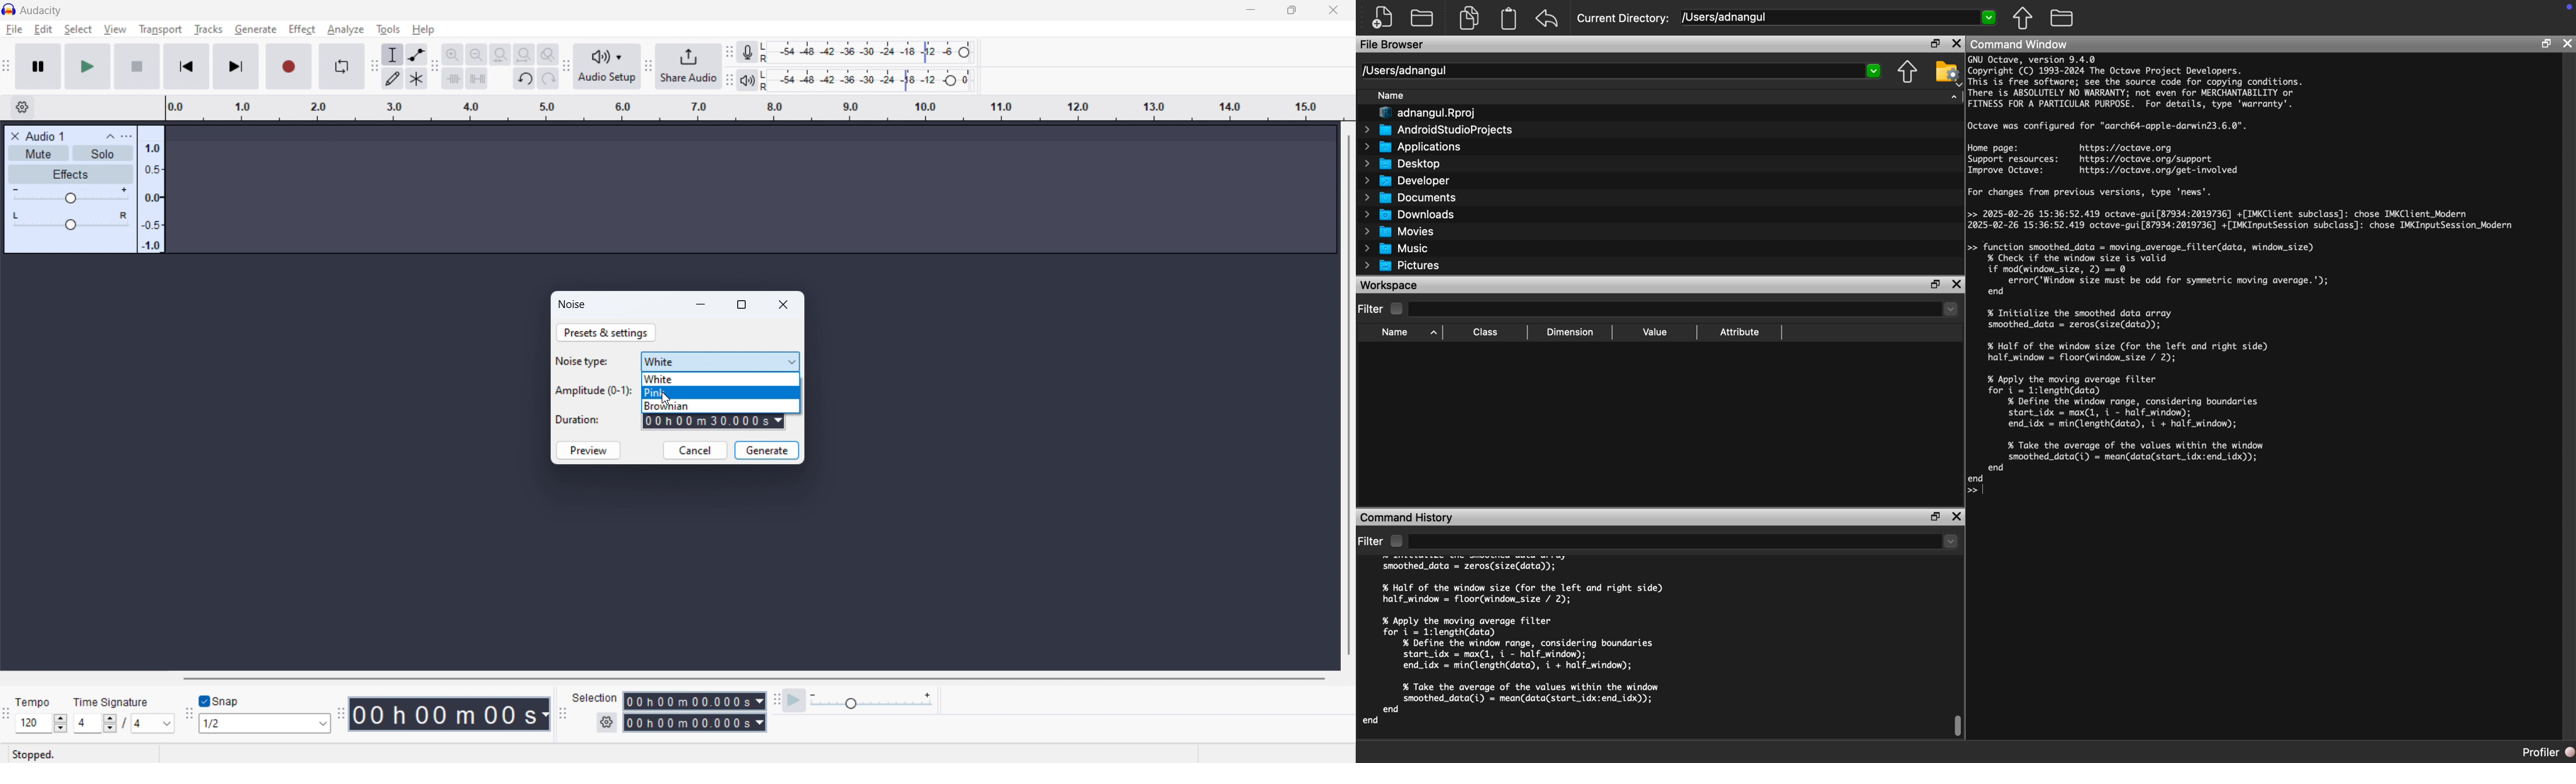  I want to click on Selection, so click(596, 697).